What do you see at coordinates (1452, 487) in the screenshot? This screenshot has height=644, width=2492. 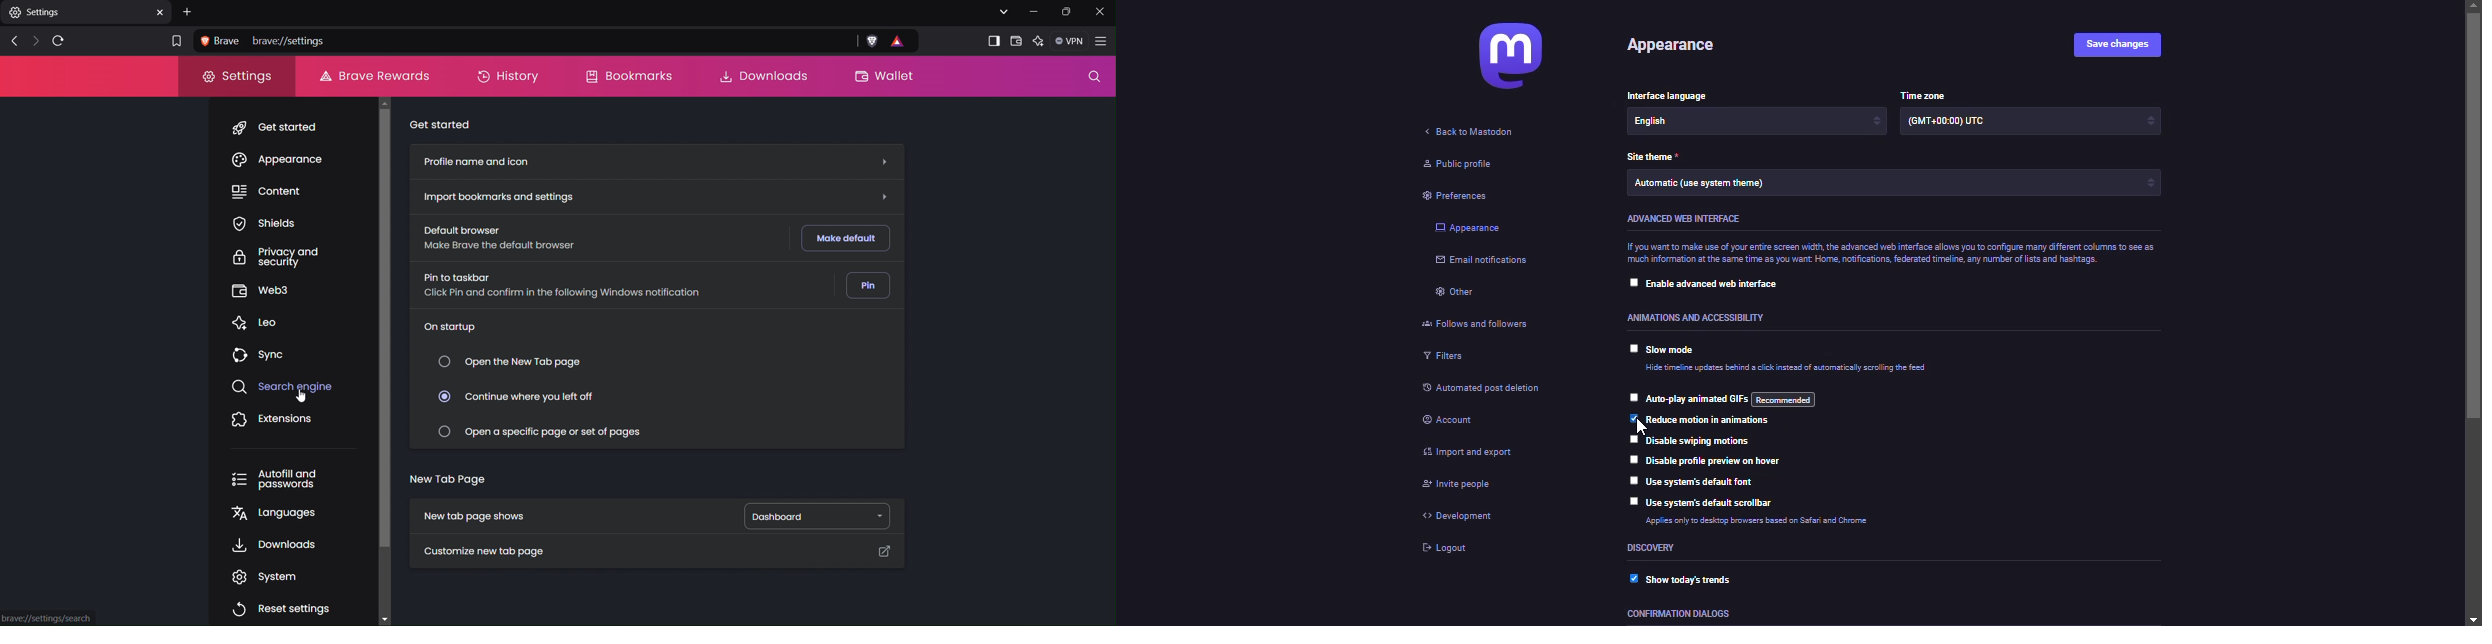 I see `invite people` at bounding box center [1452, 487].